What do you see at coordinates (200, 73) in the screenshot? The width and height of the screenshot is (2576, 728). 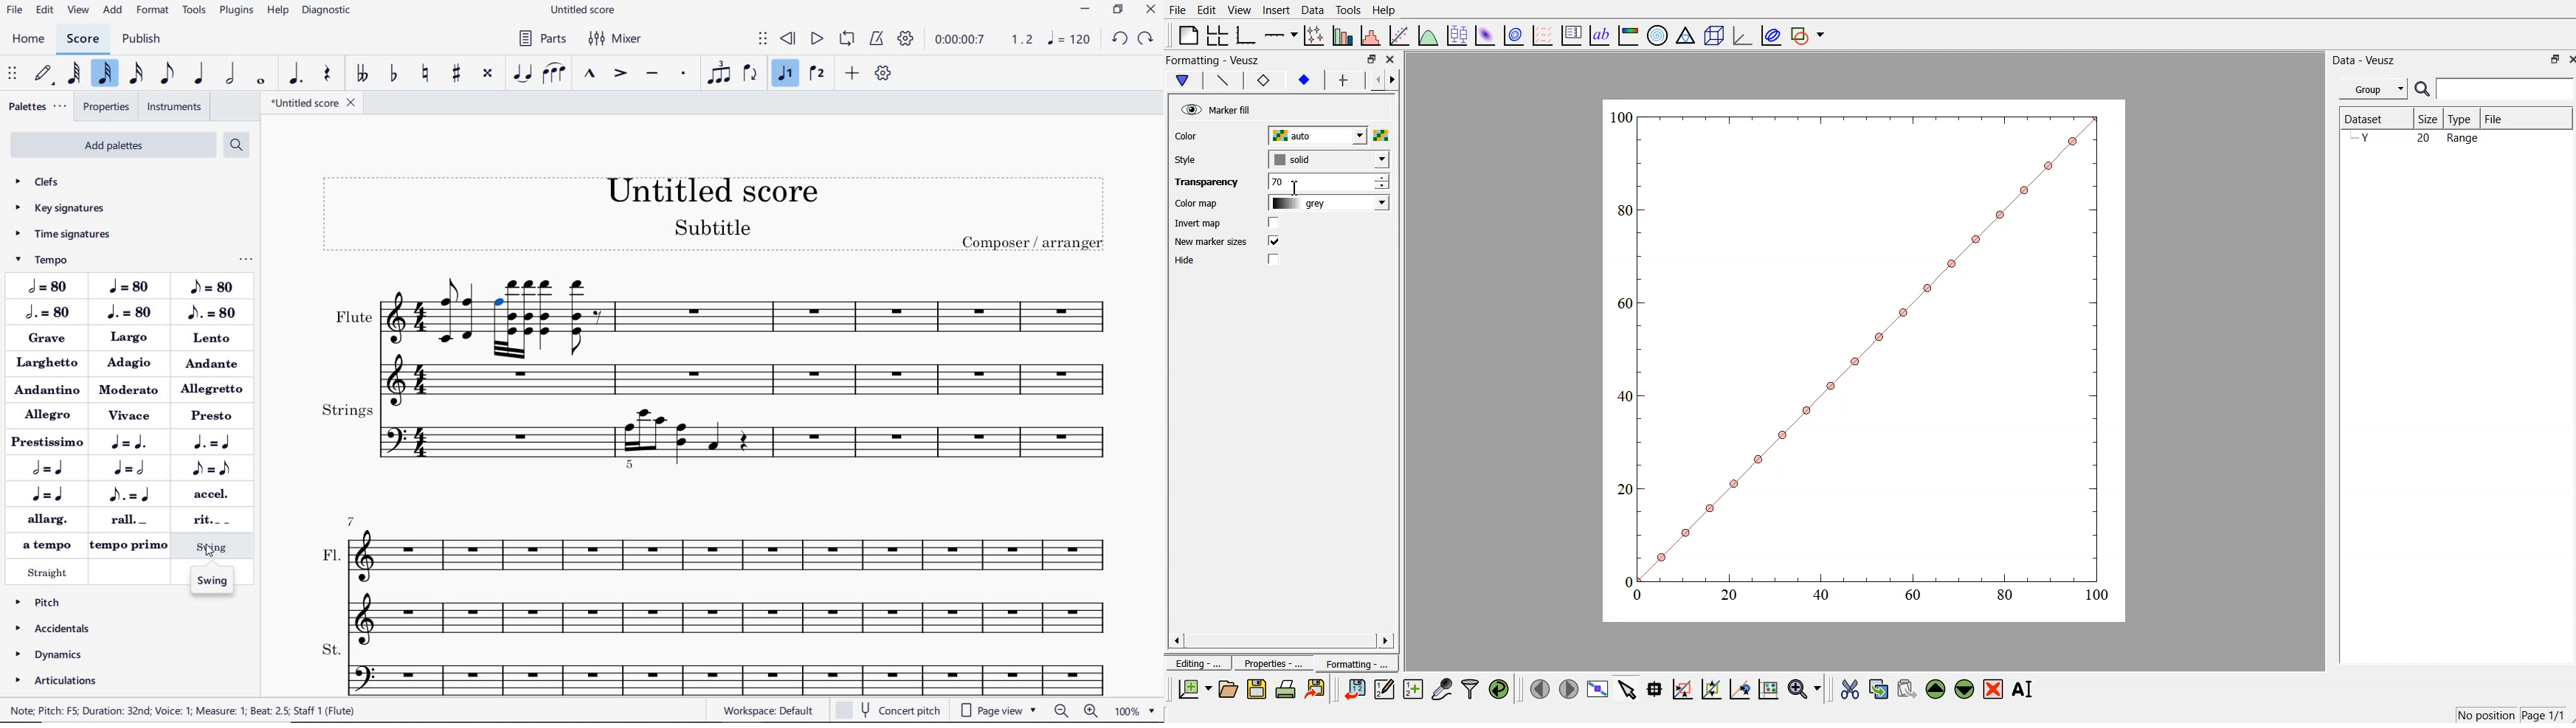 I see `QUARTER NOTE` at bounding box center [200, 73].